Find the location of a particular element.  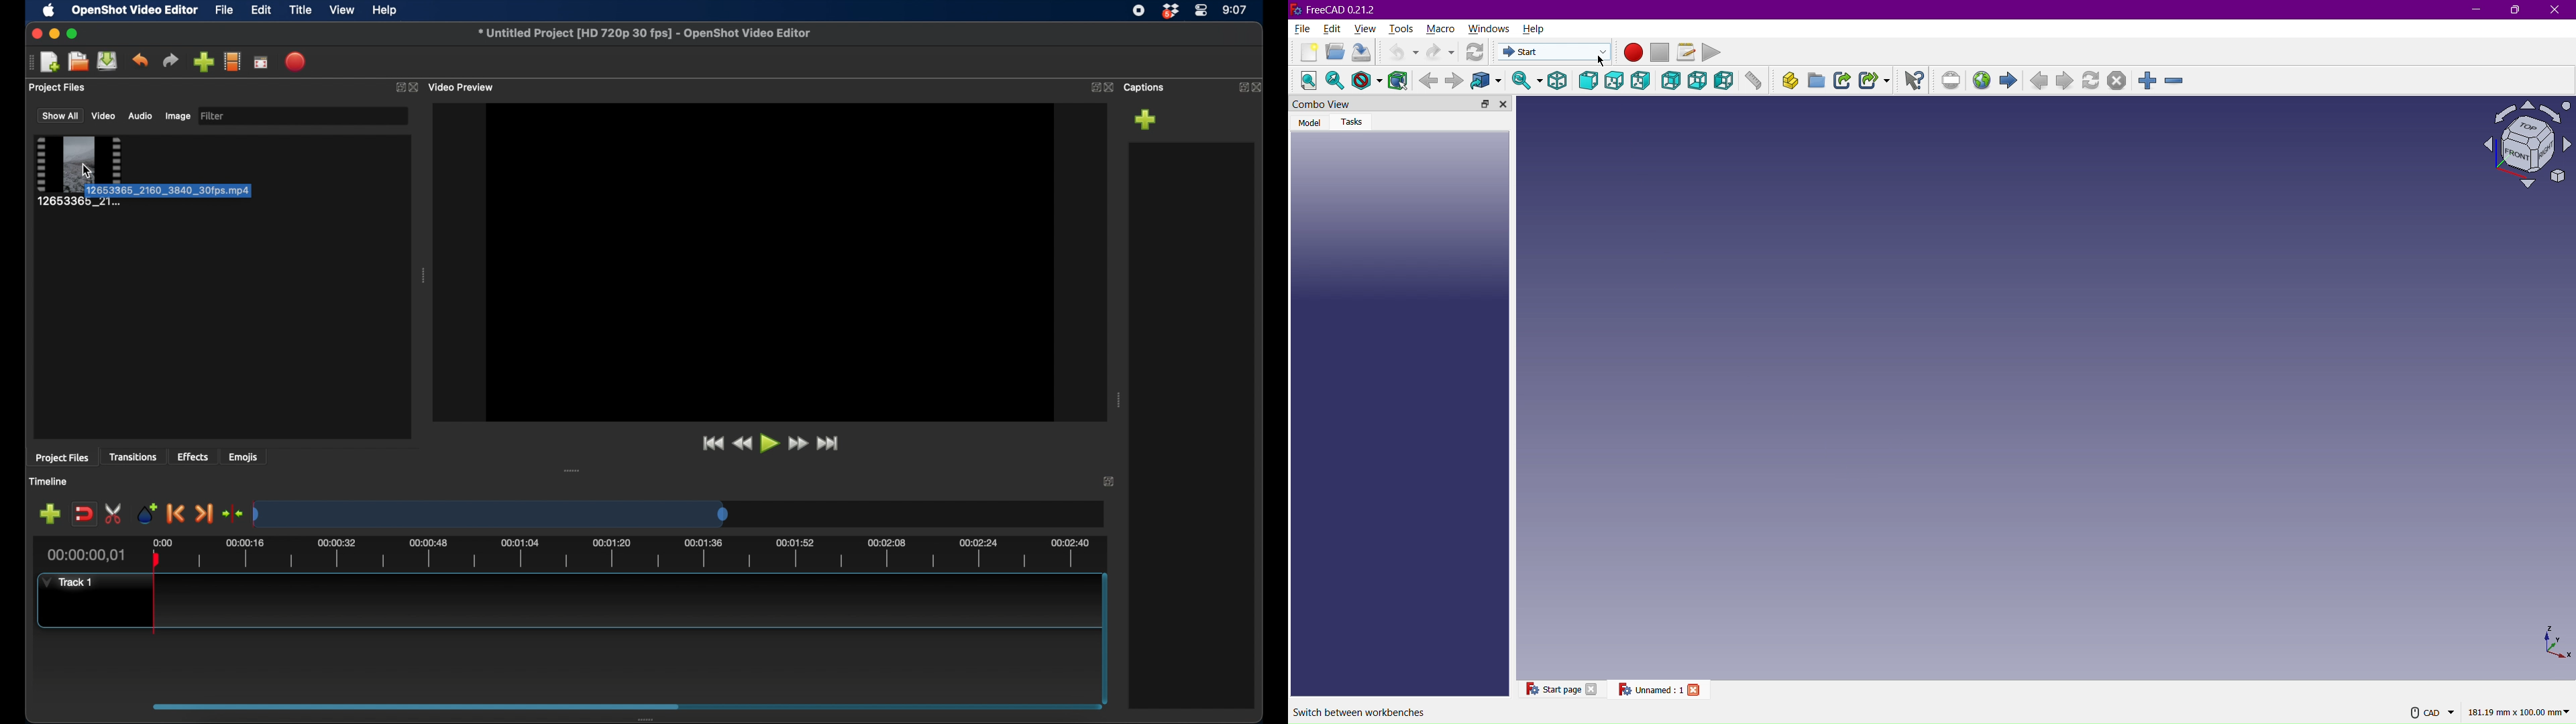

Isometric is located at coordinates (1558, 79).